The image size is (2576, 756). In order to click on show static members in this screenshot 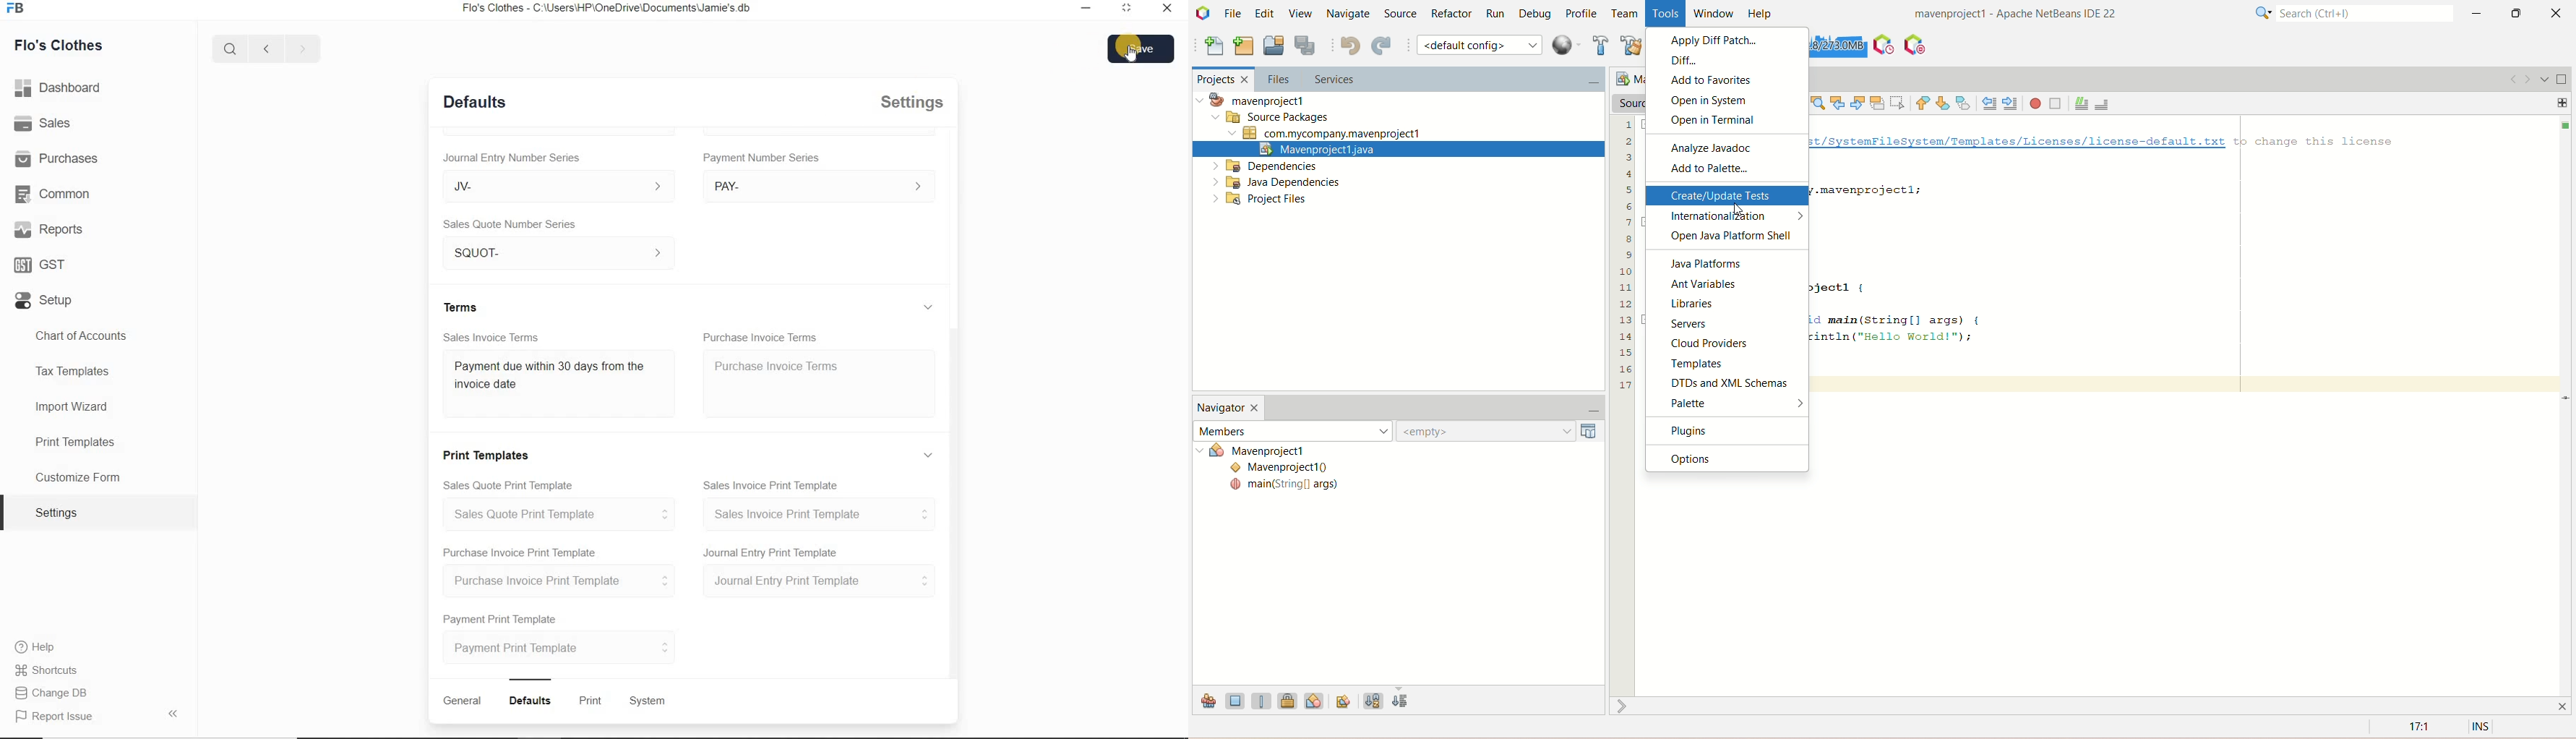, I will do `click(1264, 700)`.